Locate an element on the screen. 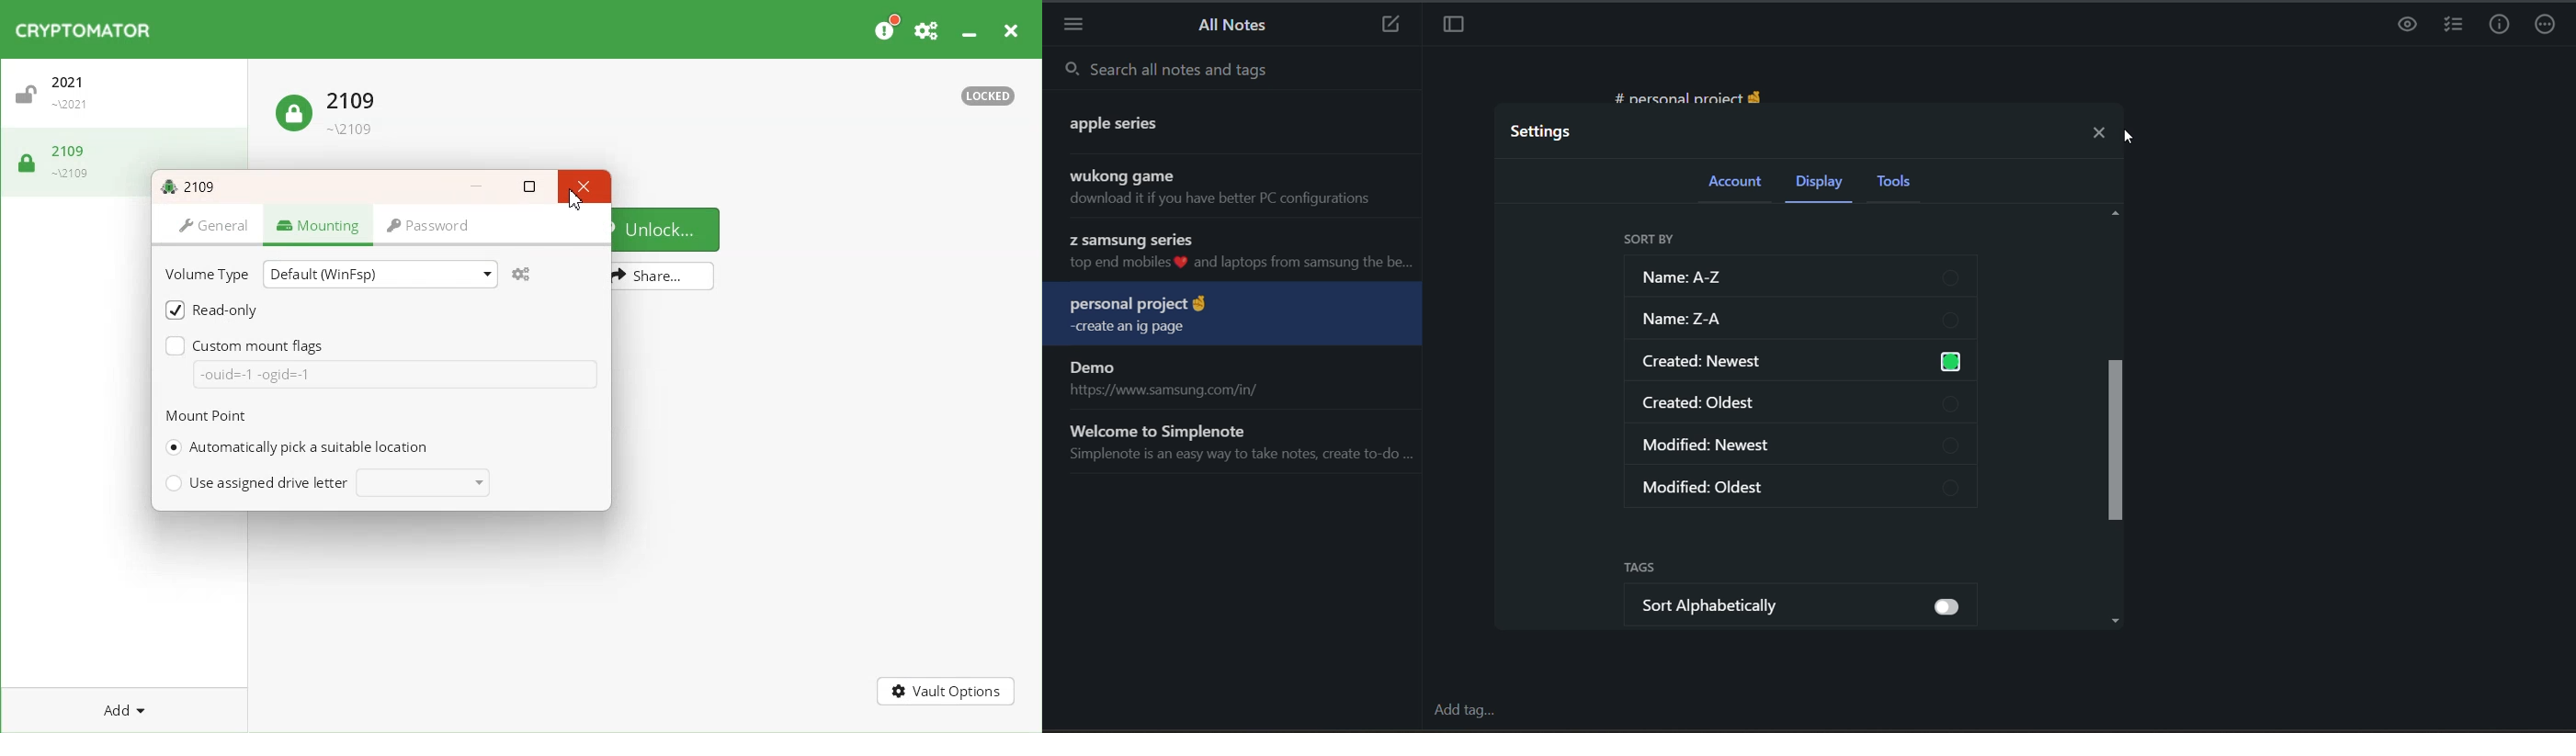 The image size is (2576, 756). menu is located at coordinates (1077, 29).